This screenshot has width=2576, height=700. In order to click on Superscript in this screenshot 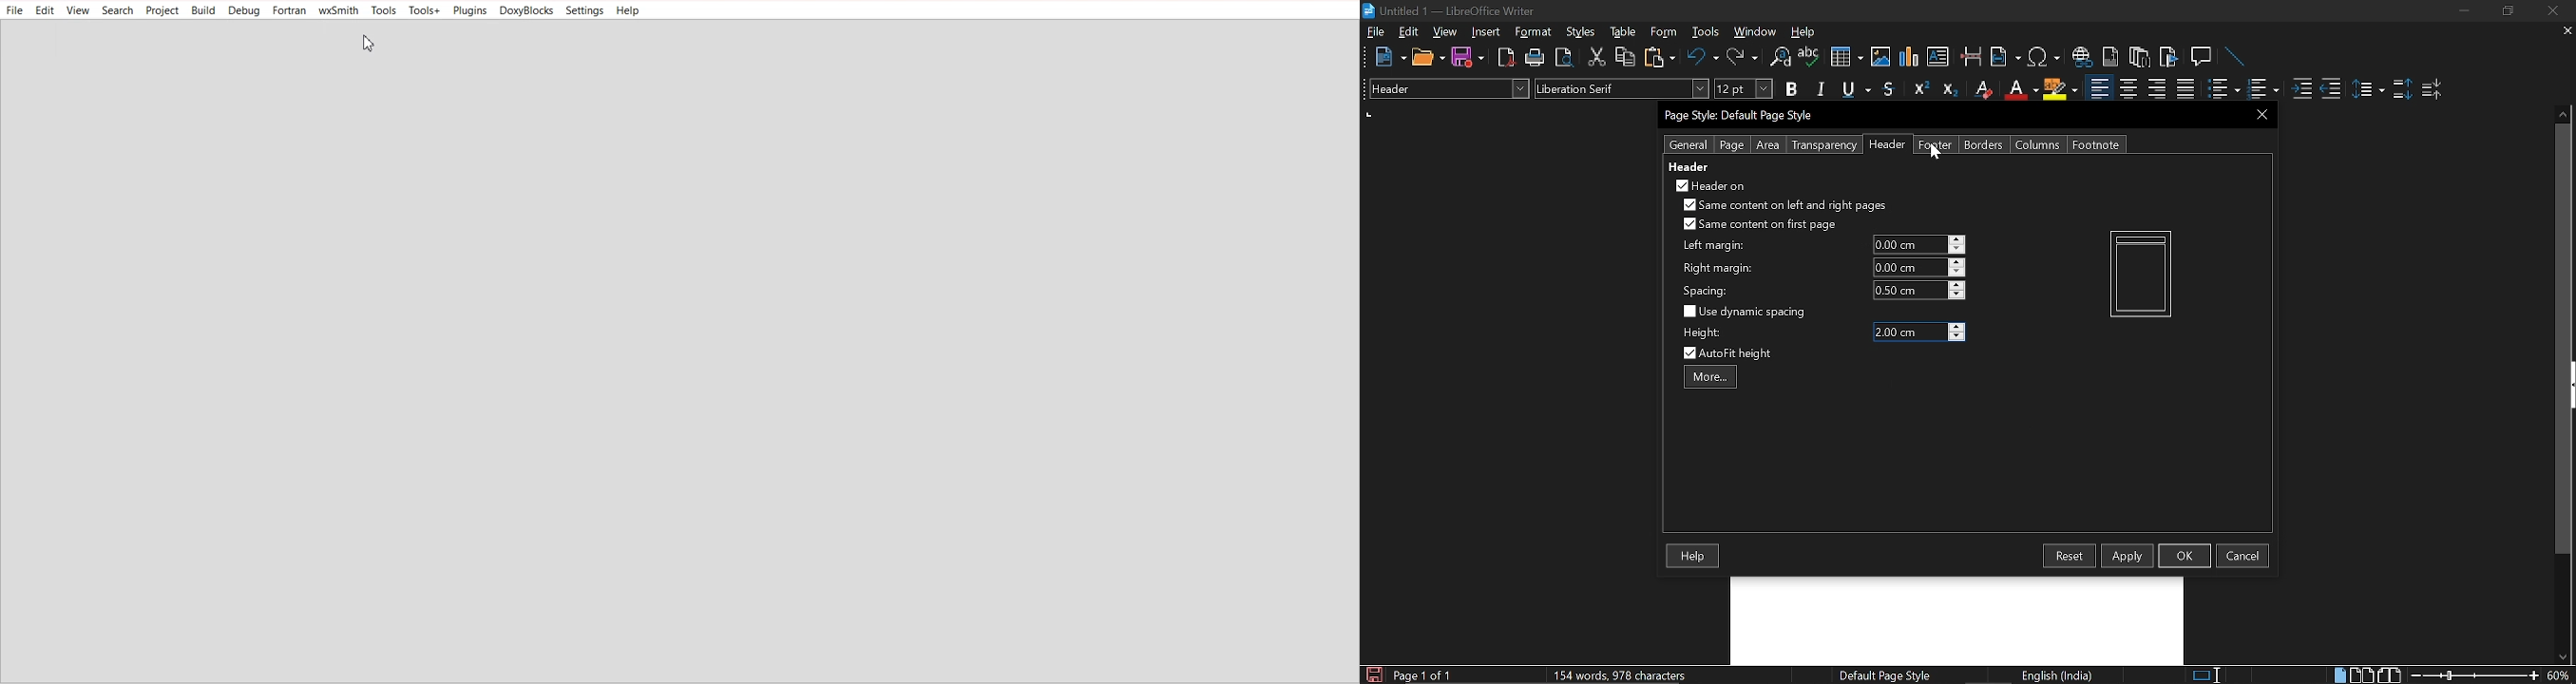, I will do `click(1918, 89)`.